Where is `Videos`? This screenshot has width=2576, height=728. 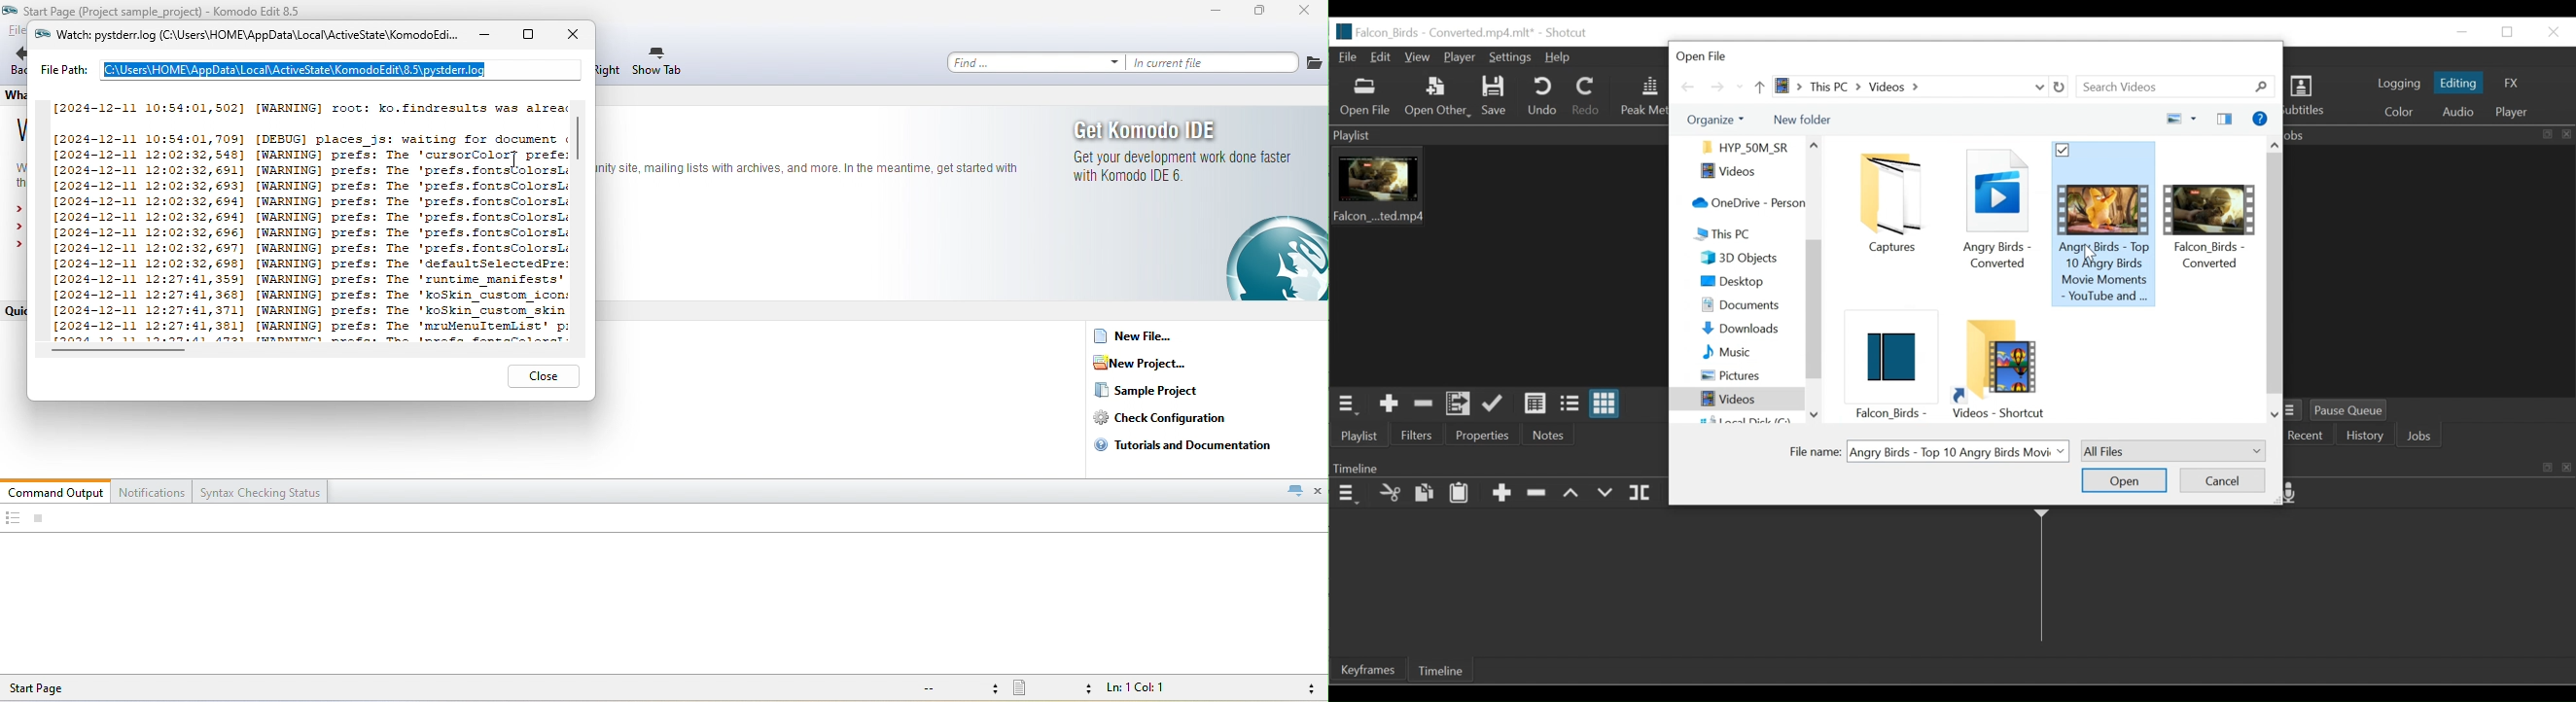 Videos is located at coordinates (1733, 399).